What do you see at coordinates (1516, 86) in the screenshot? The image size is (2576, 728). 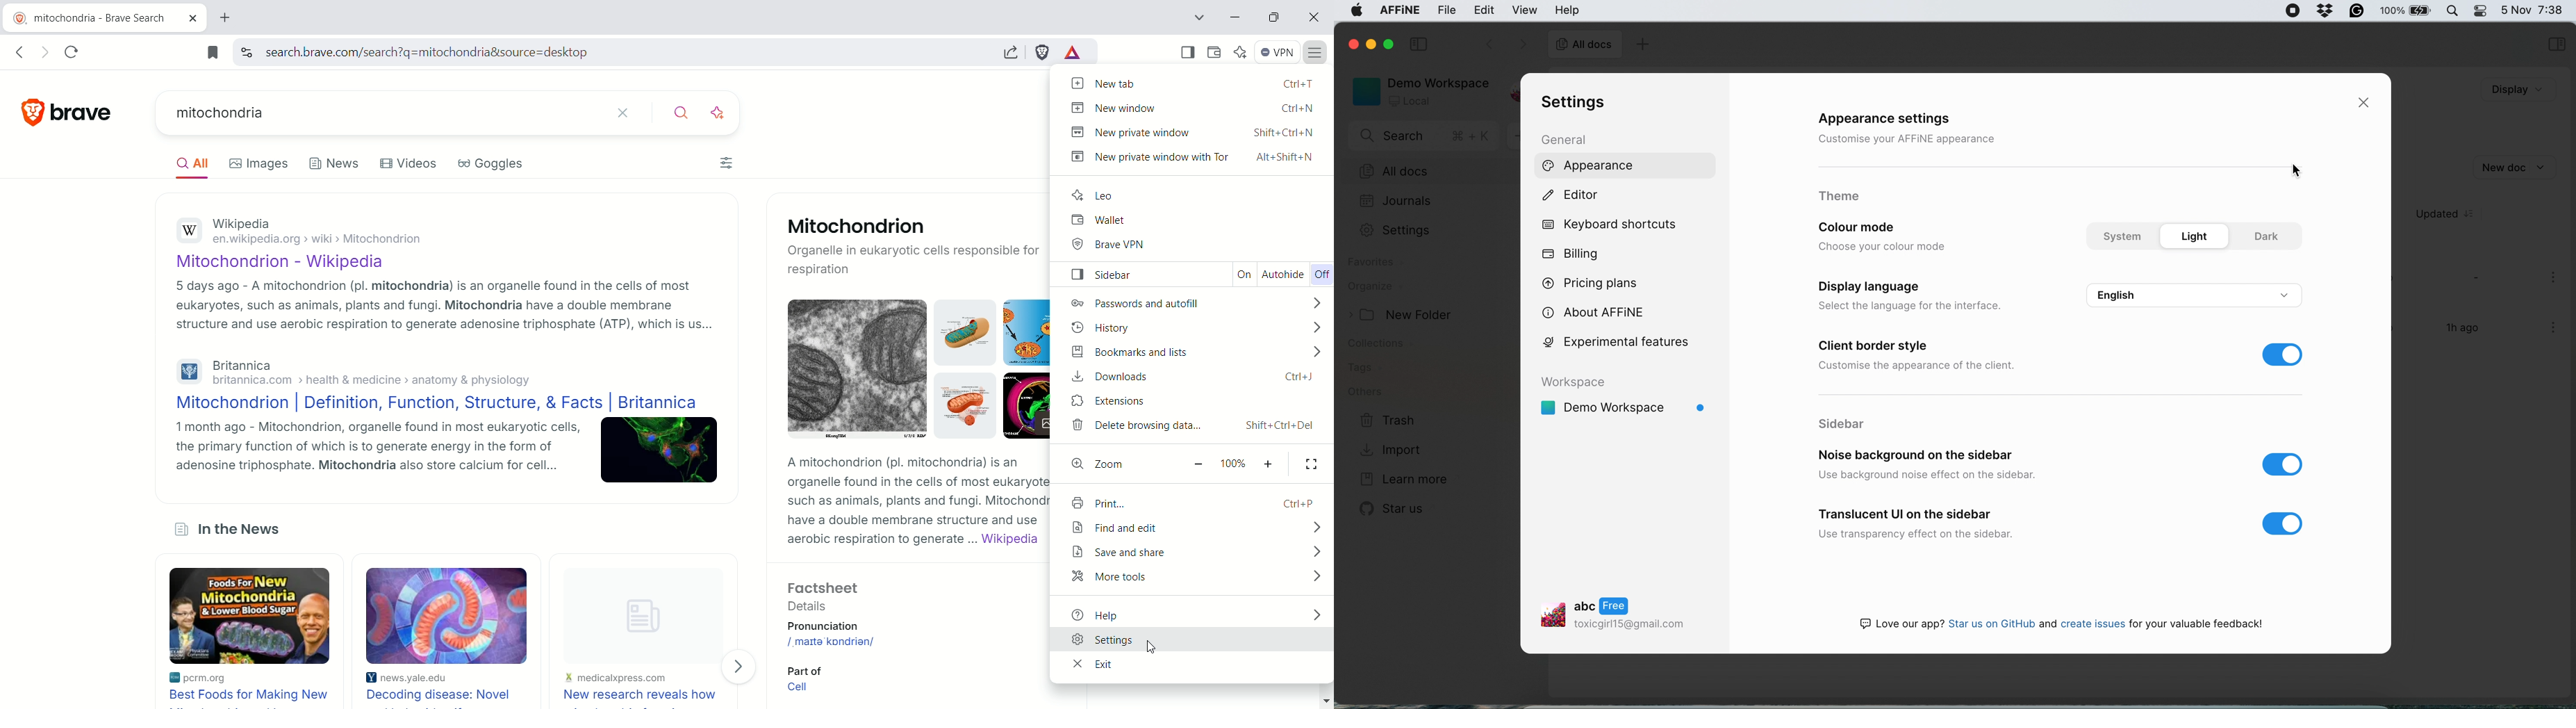 I see `profile` at bounding box center [1516, 86].